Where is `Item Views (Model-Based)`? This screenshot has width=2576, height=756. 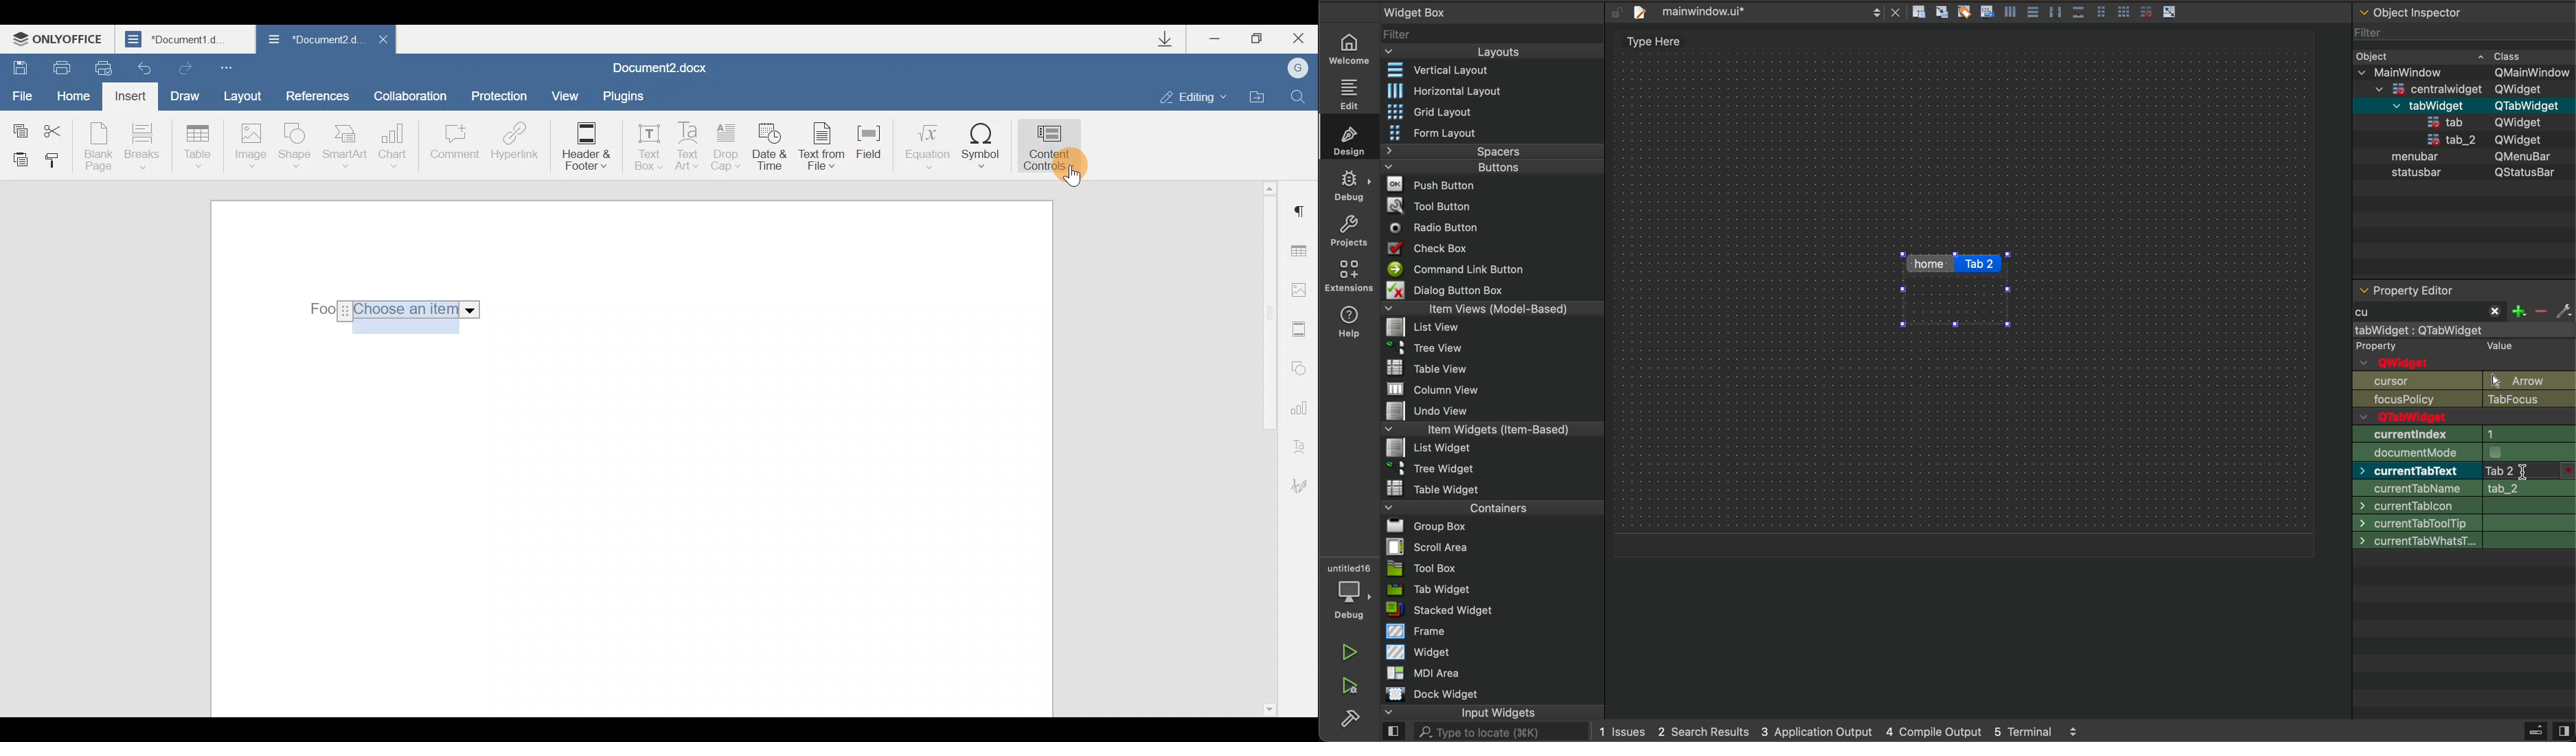
Item Views (Model-Based) is located at coordinates (1493, 309).